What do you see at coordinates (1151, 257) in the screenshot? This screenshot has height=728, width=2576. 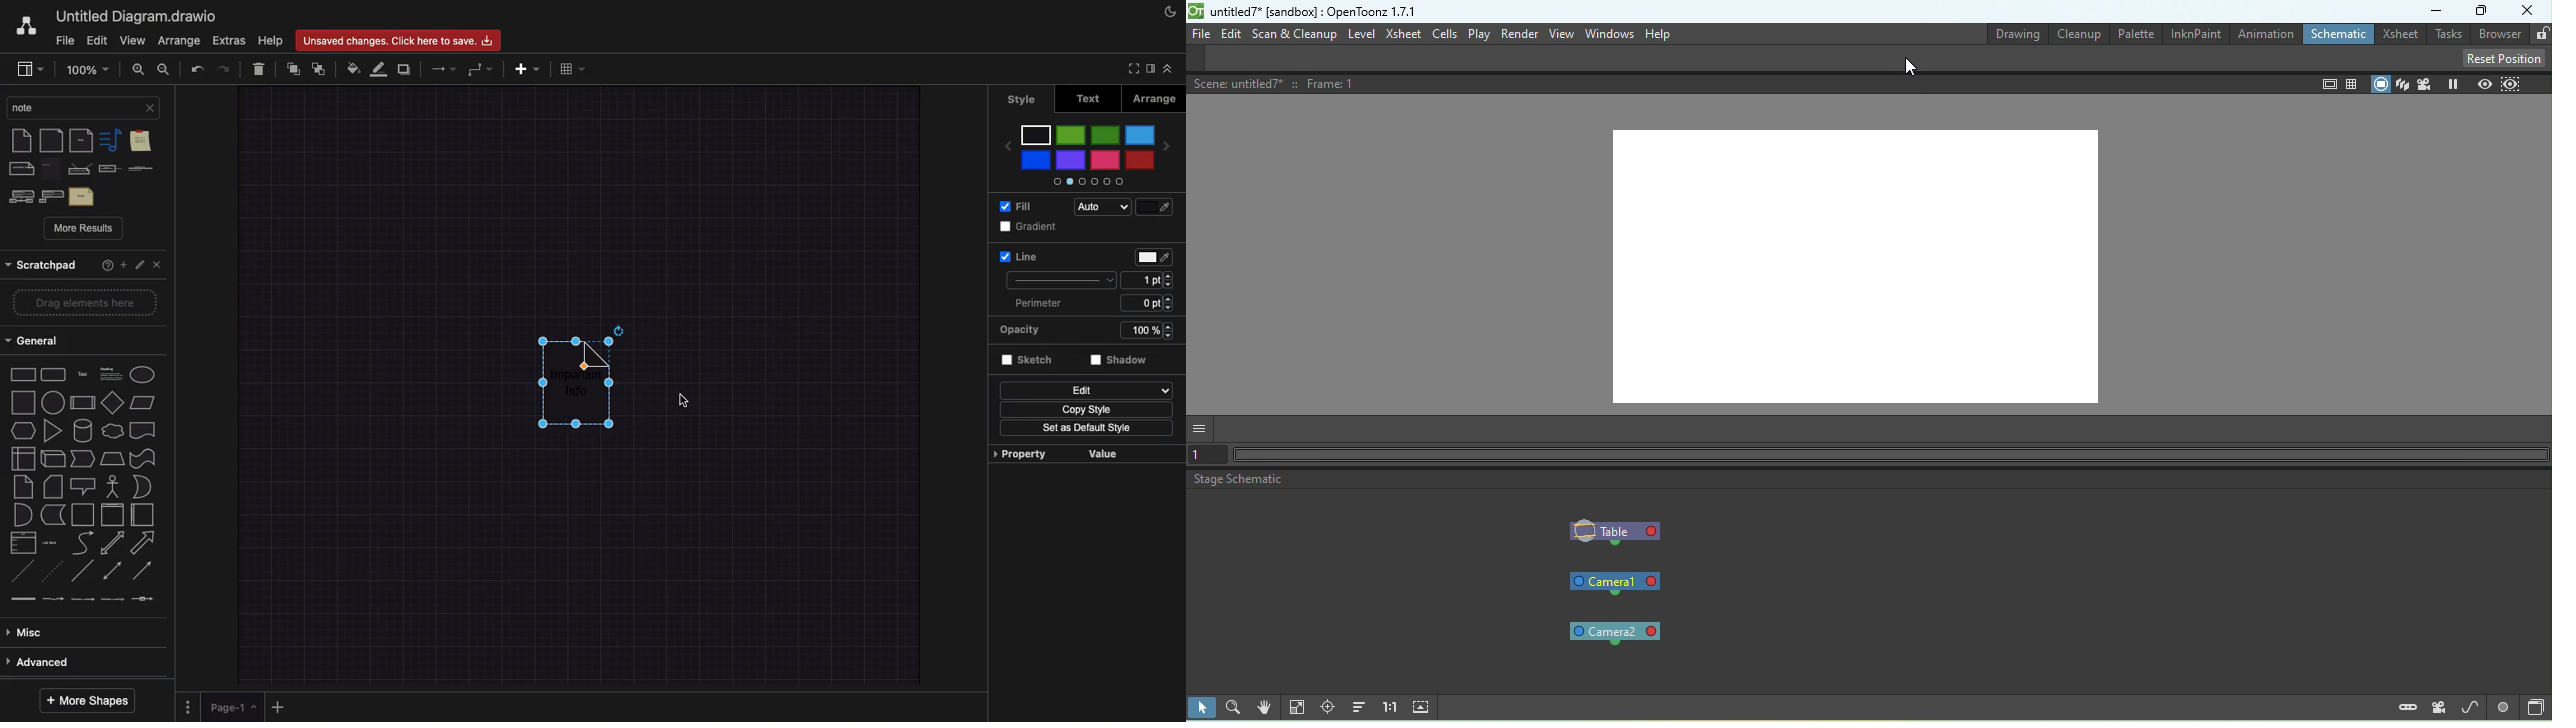 I see `line color` at bounding box center [1151, 257].